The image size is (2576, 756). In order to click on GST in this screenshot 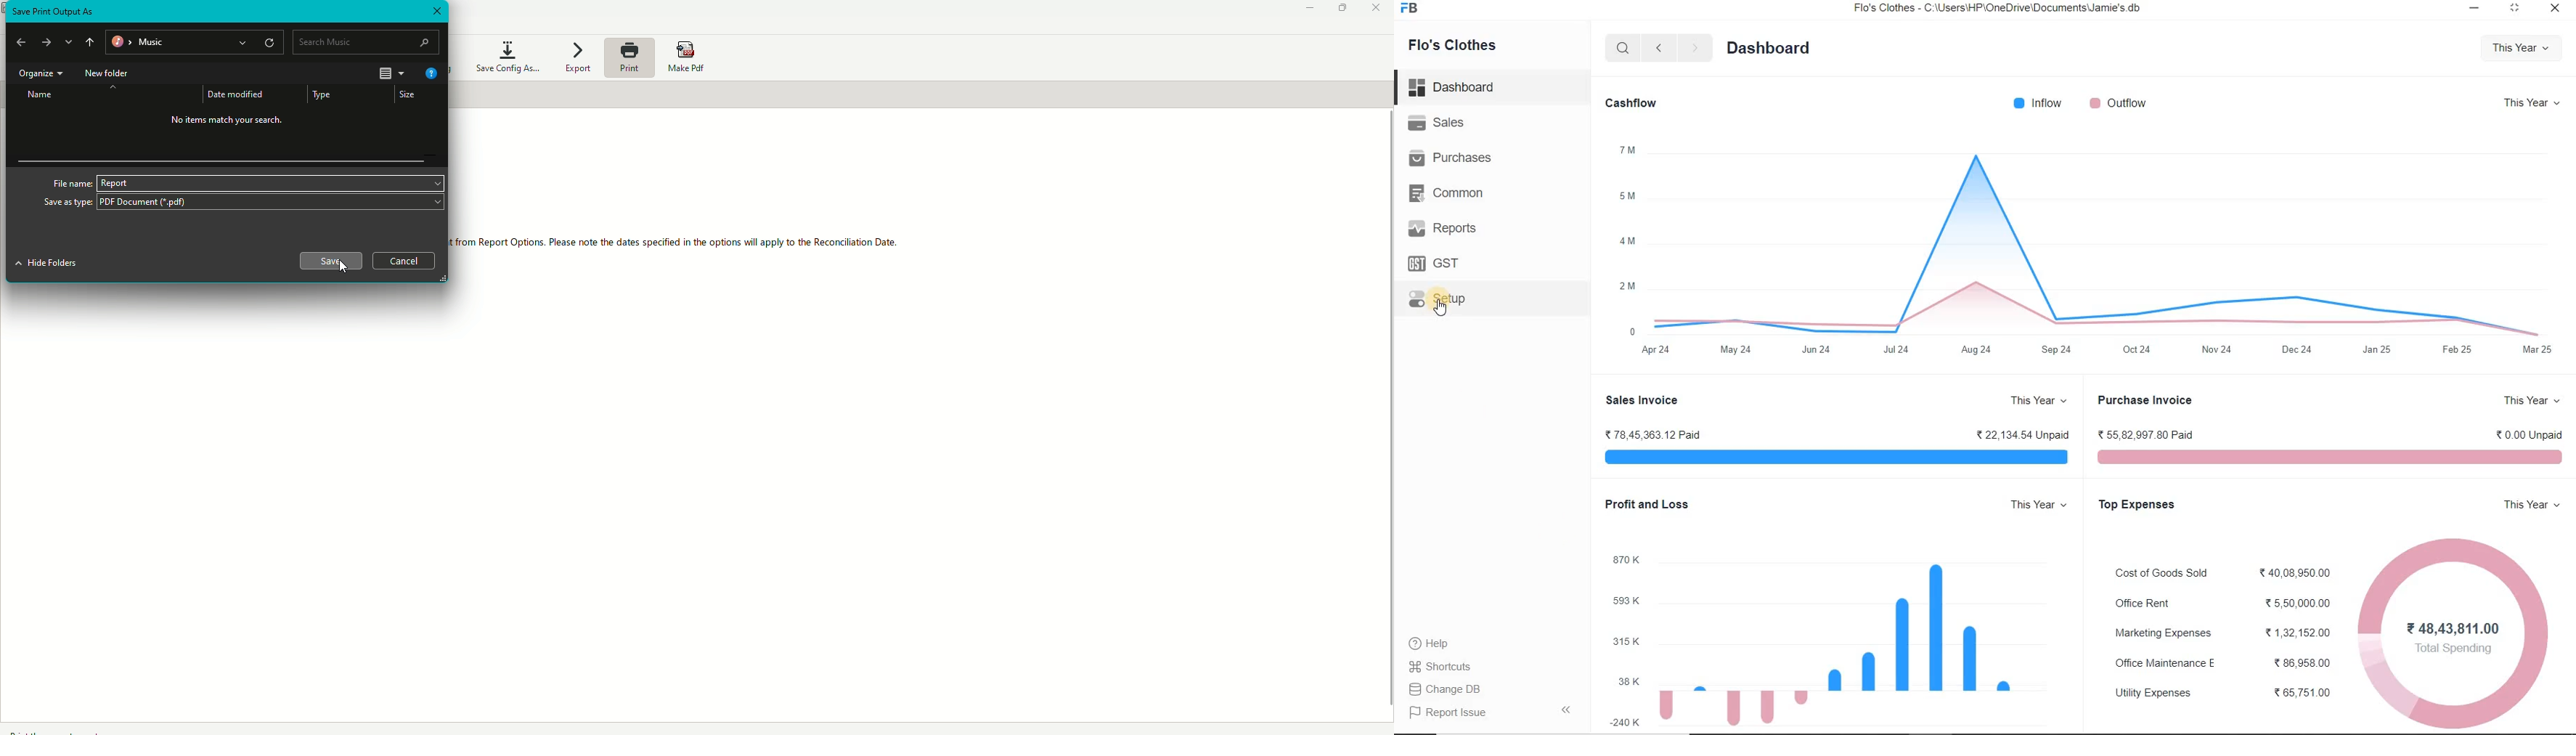, I will do `click(1433, 264)`.